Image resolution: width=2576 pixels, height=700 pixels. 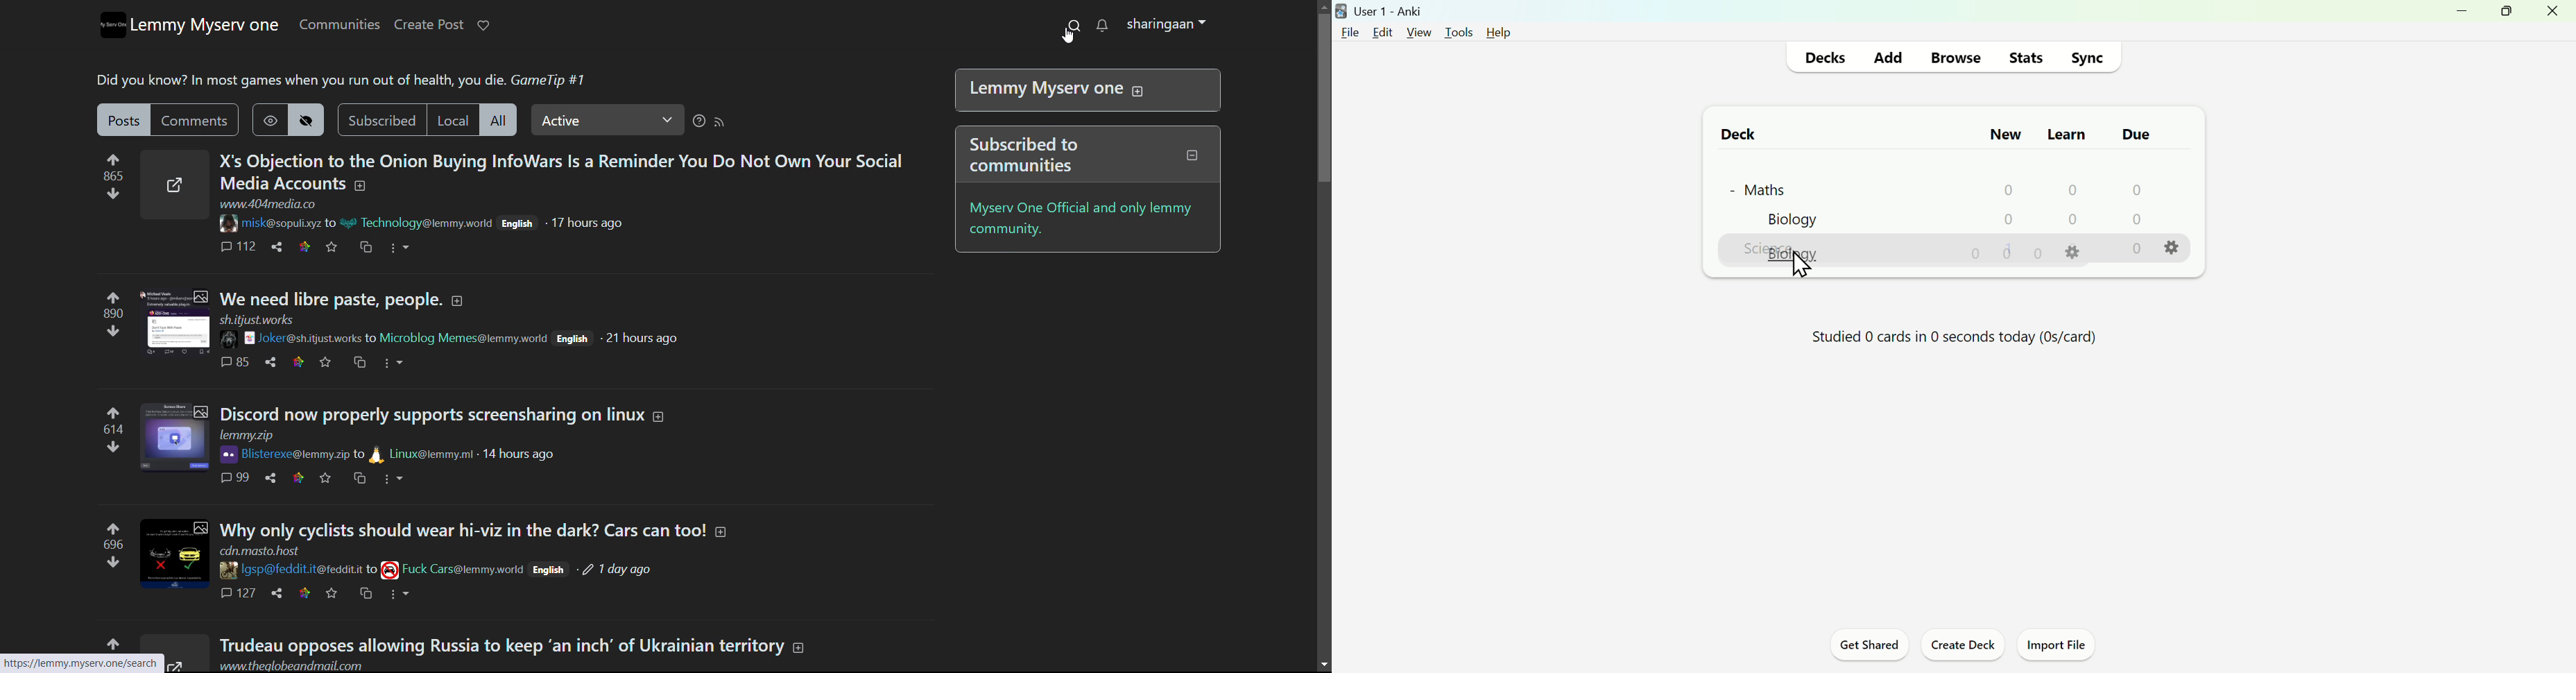 What do you see at coordinates (1864, 647) in the screenshot?
I see `Get Shared` at bounding box center [1864, 647].